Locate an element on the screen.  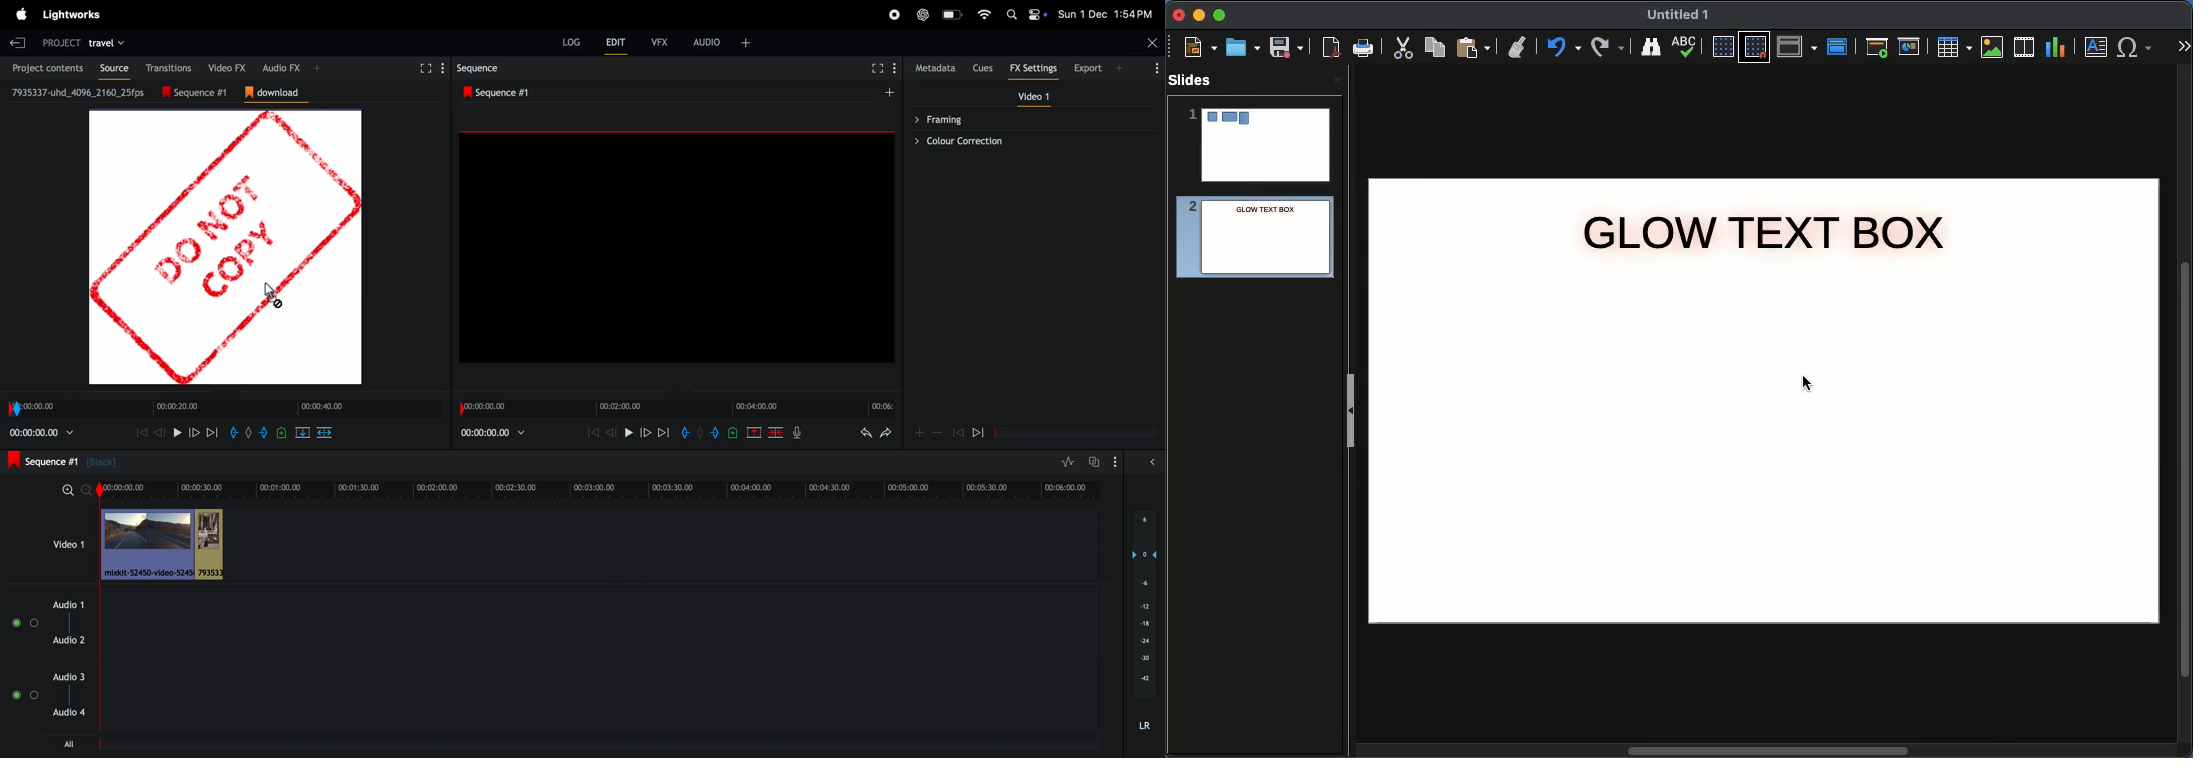
audio + is located at coordinates (708, 42).